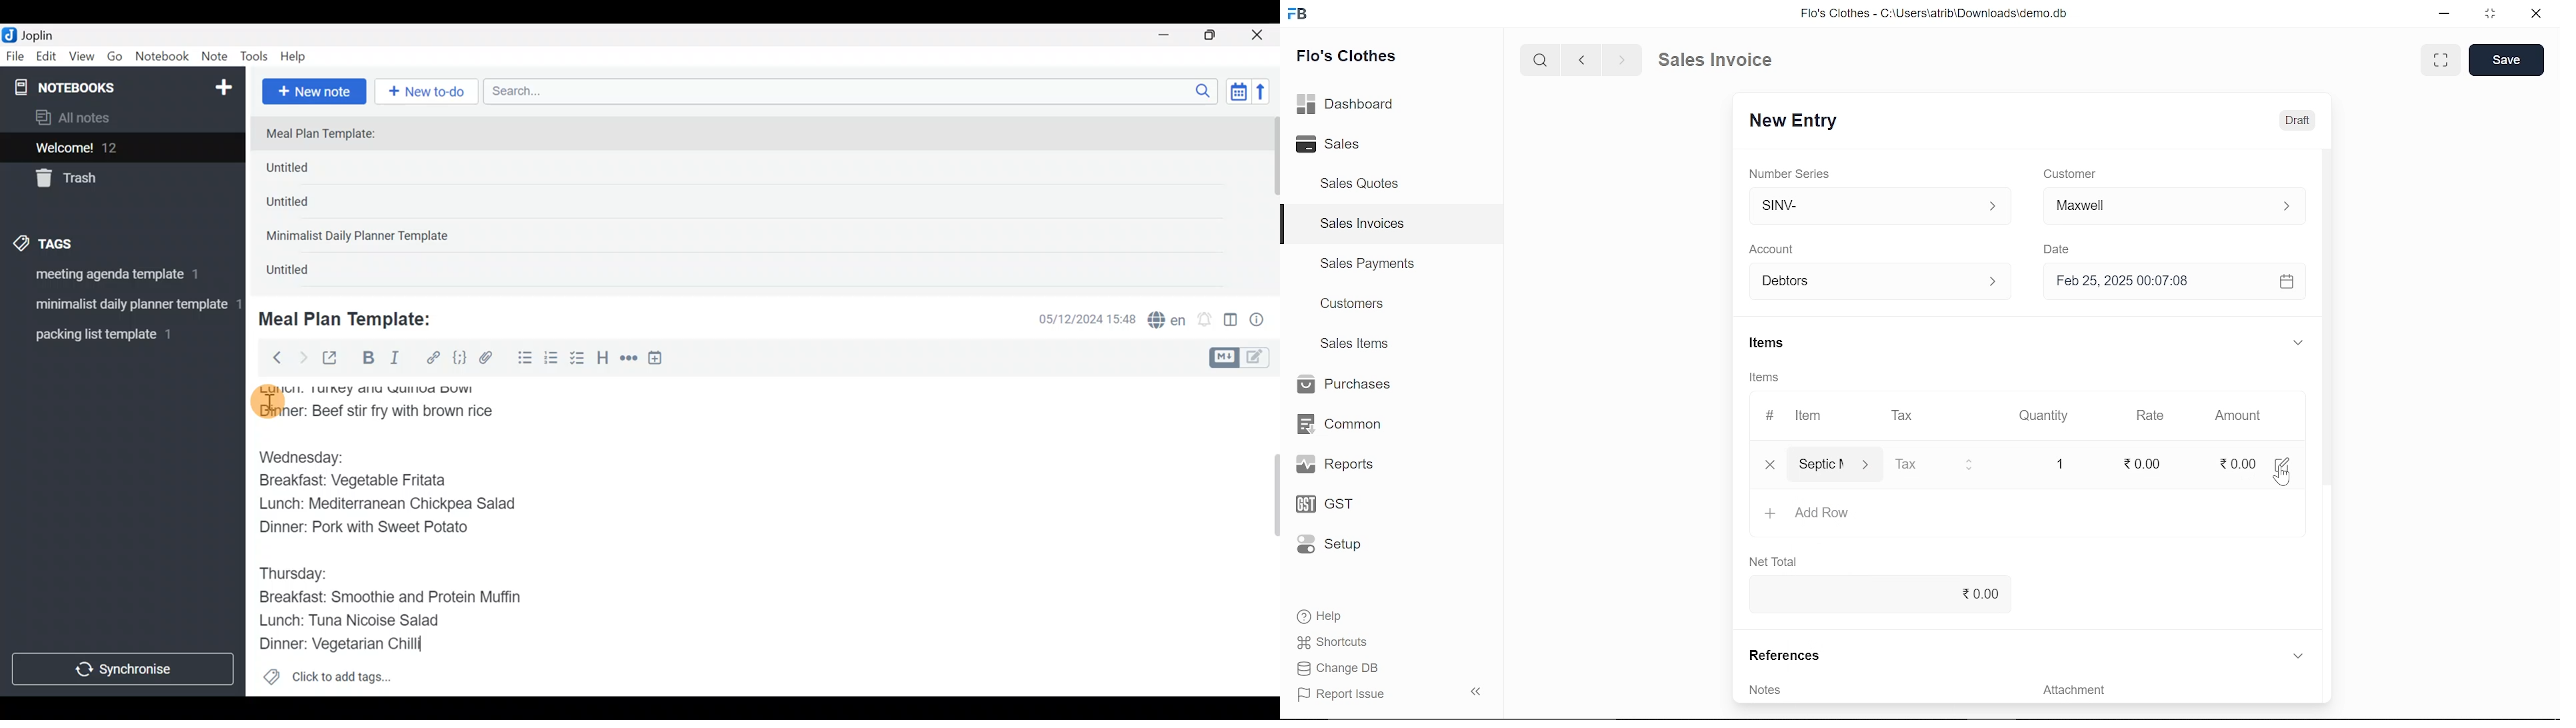 The image size is (2576, 728). Describe the element at coordinates (115, 59) in the screenshot. I see `Go` at that location.